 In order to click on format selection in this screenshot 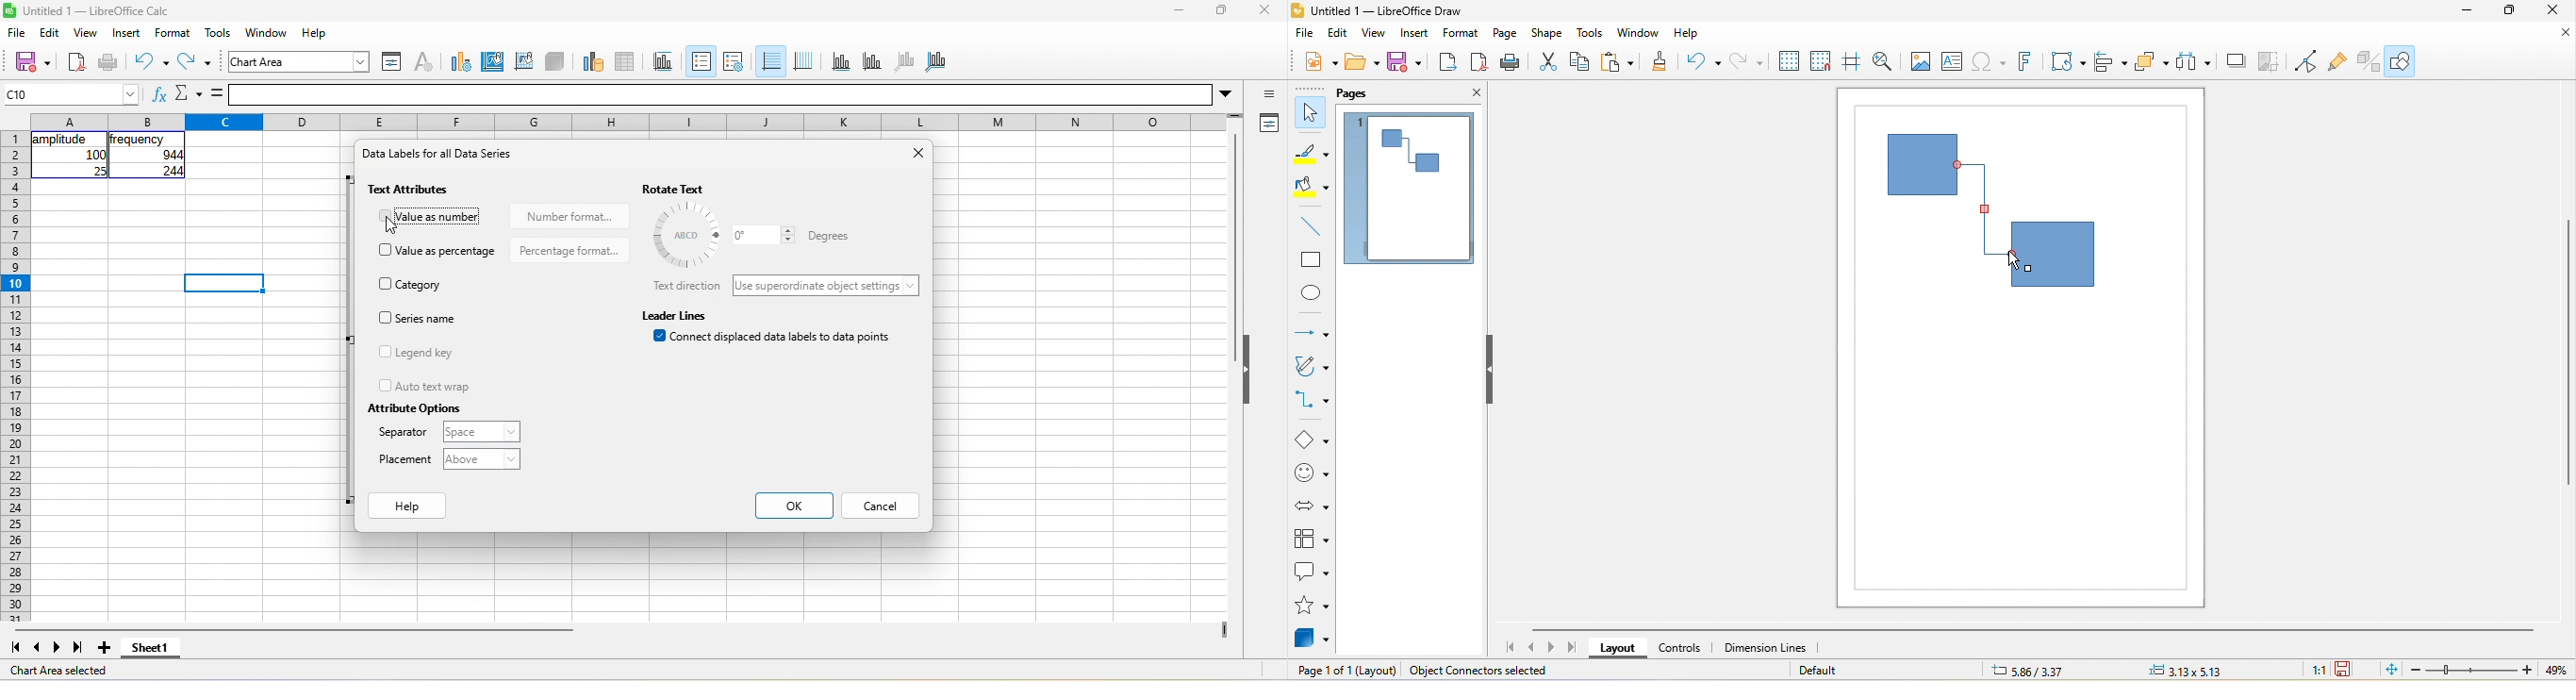, I will do `click(389, 61)`.